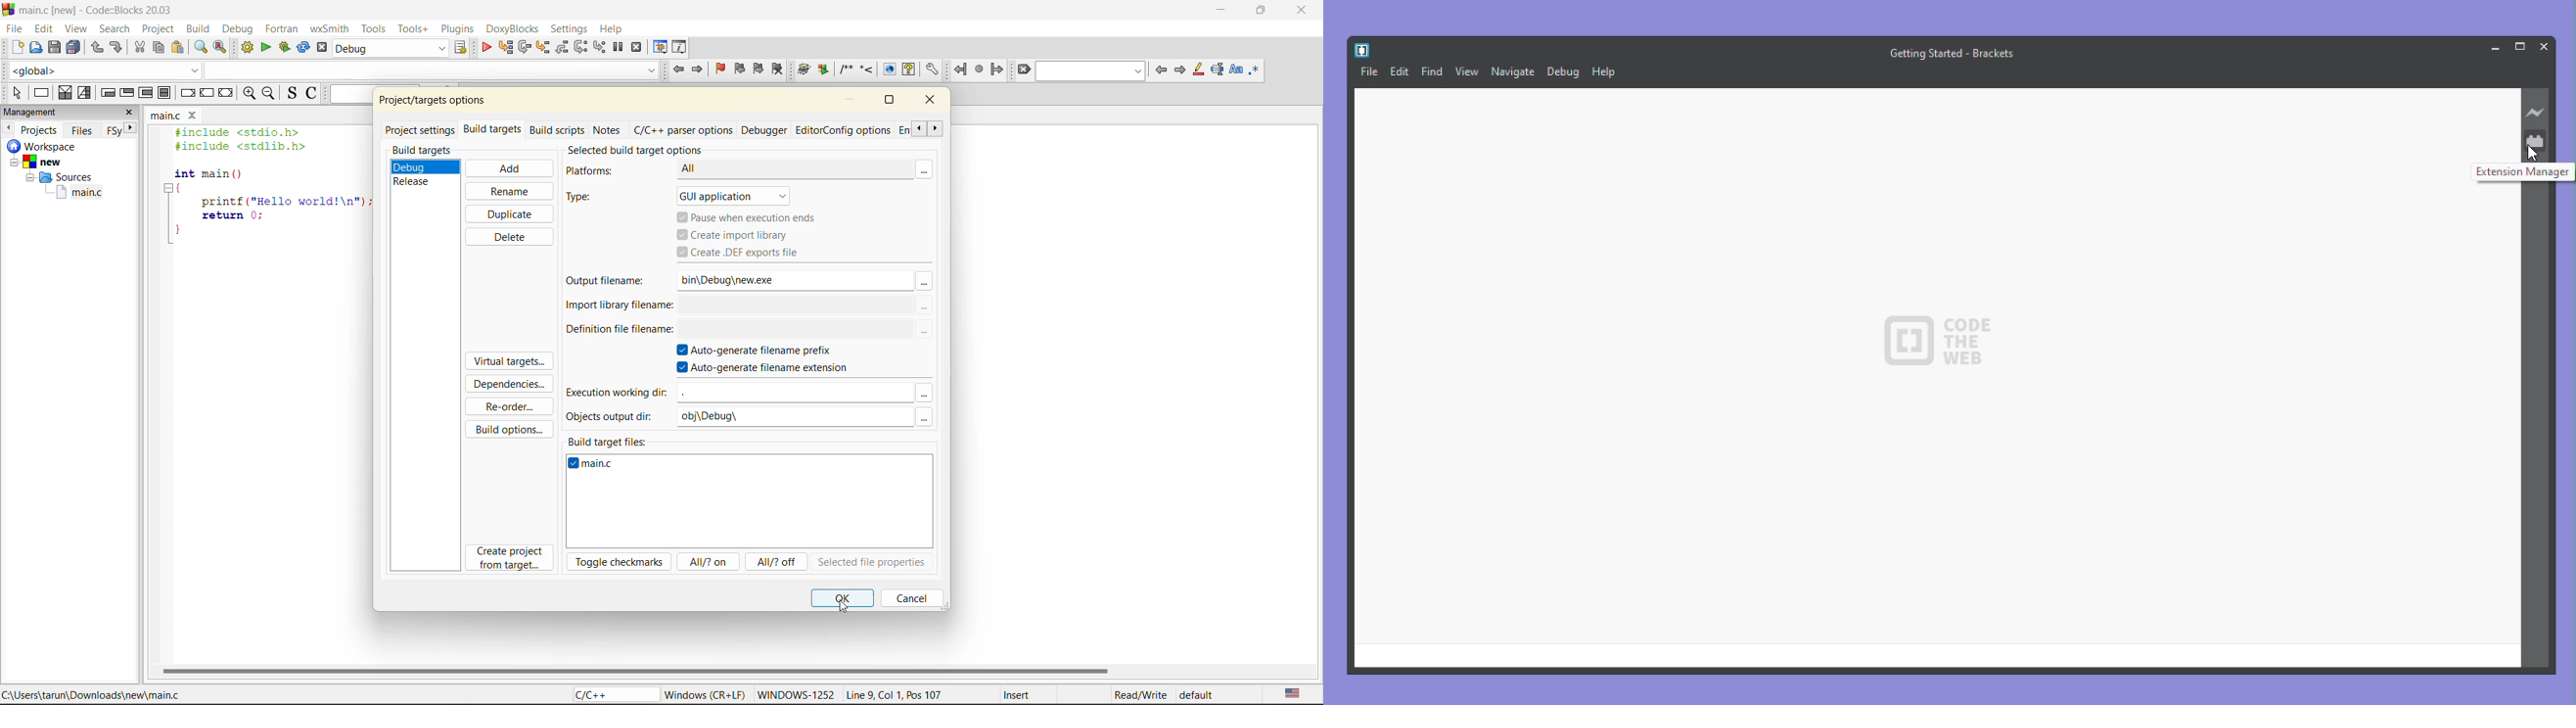  I want to click on Run HTML Documentation, so click(889, 68).